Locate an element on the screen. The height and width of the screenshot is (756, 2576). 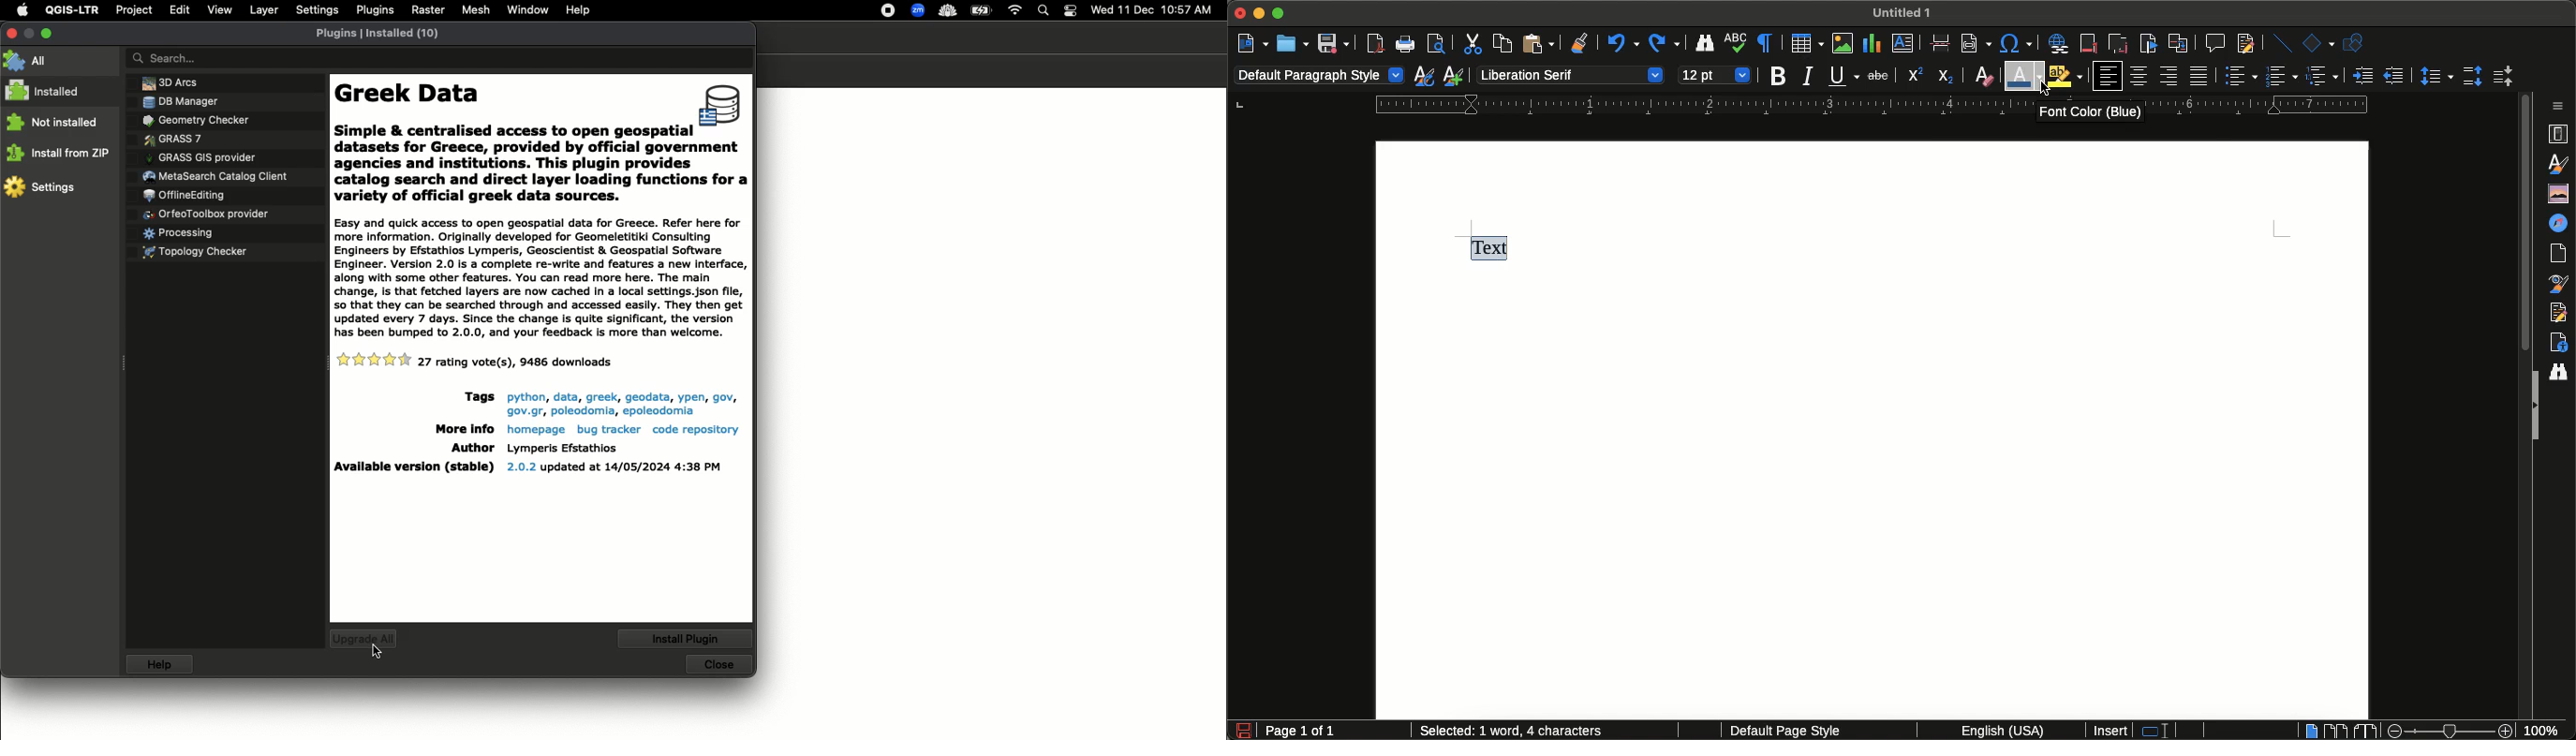
Properties is located at coordinates (2560, 134).